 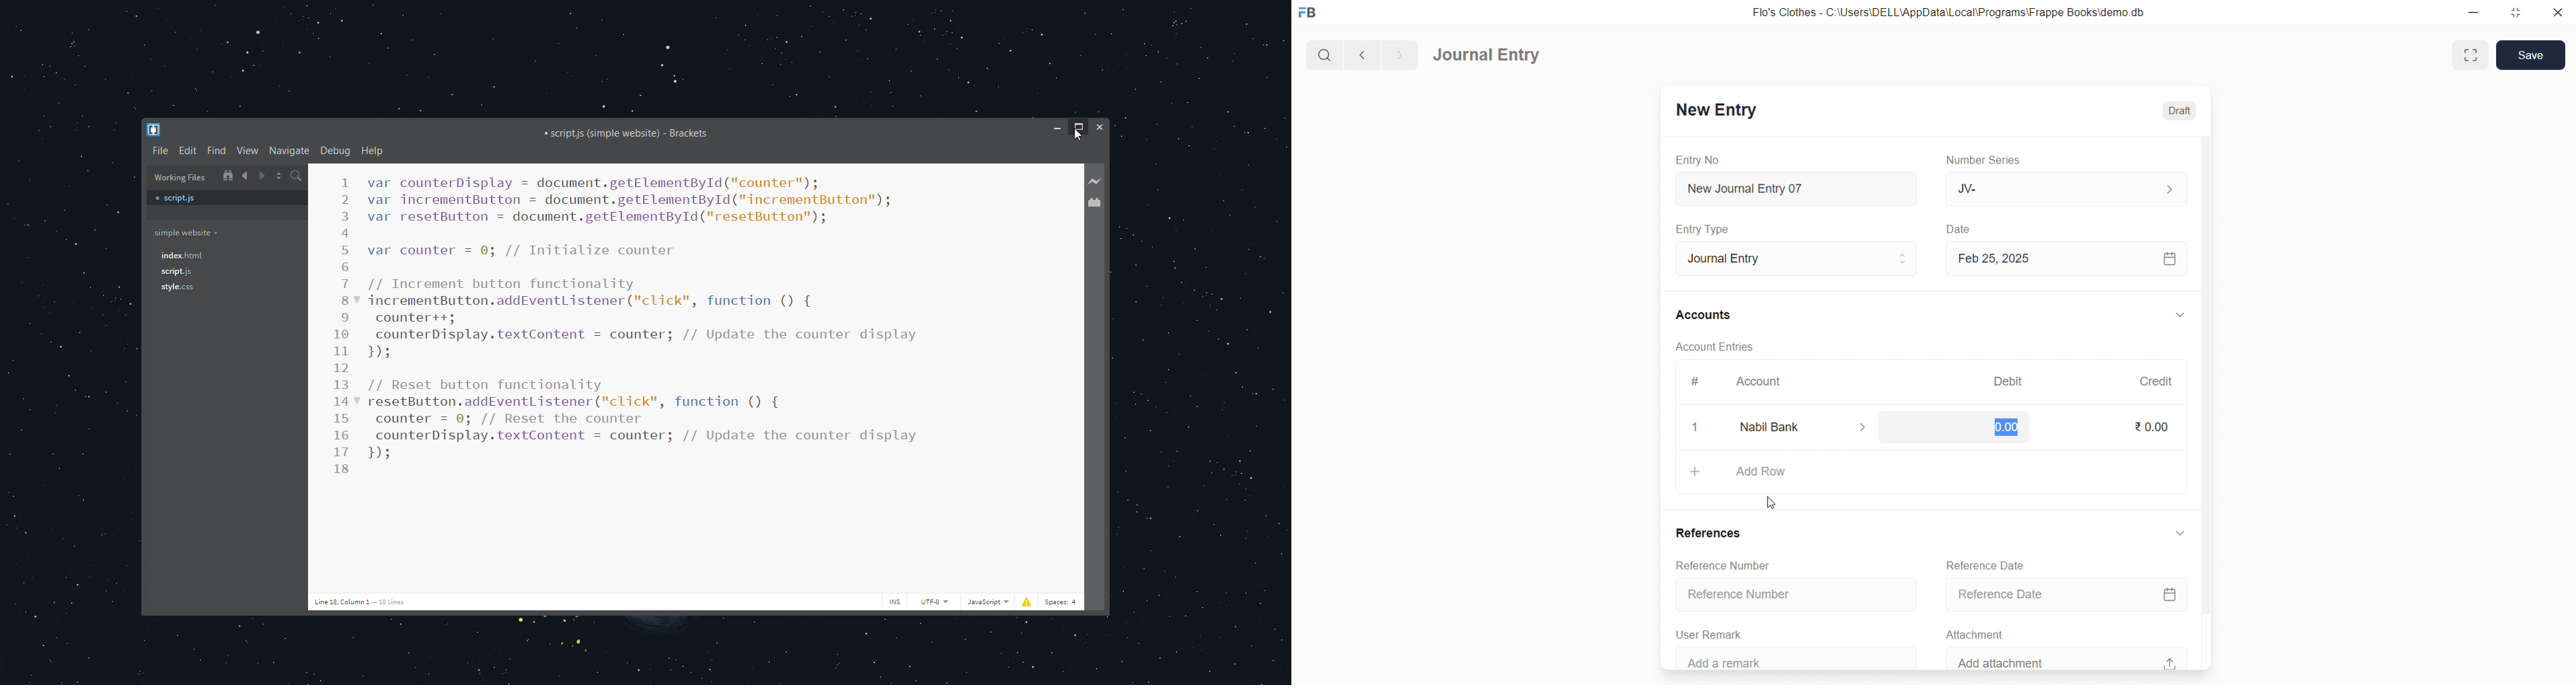 I want to click on cursor, so click(x=1774, y=499).